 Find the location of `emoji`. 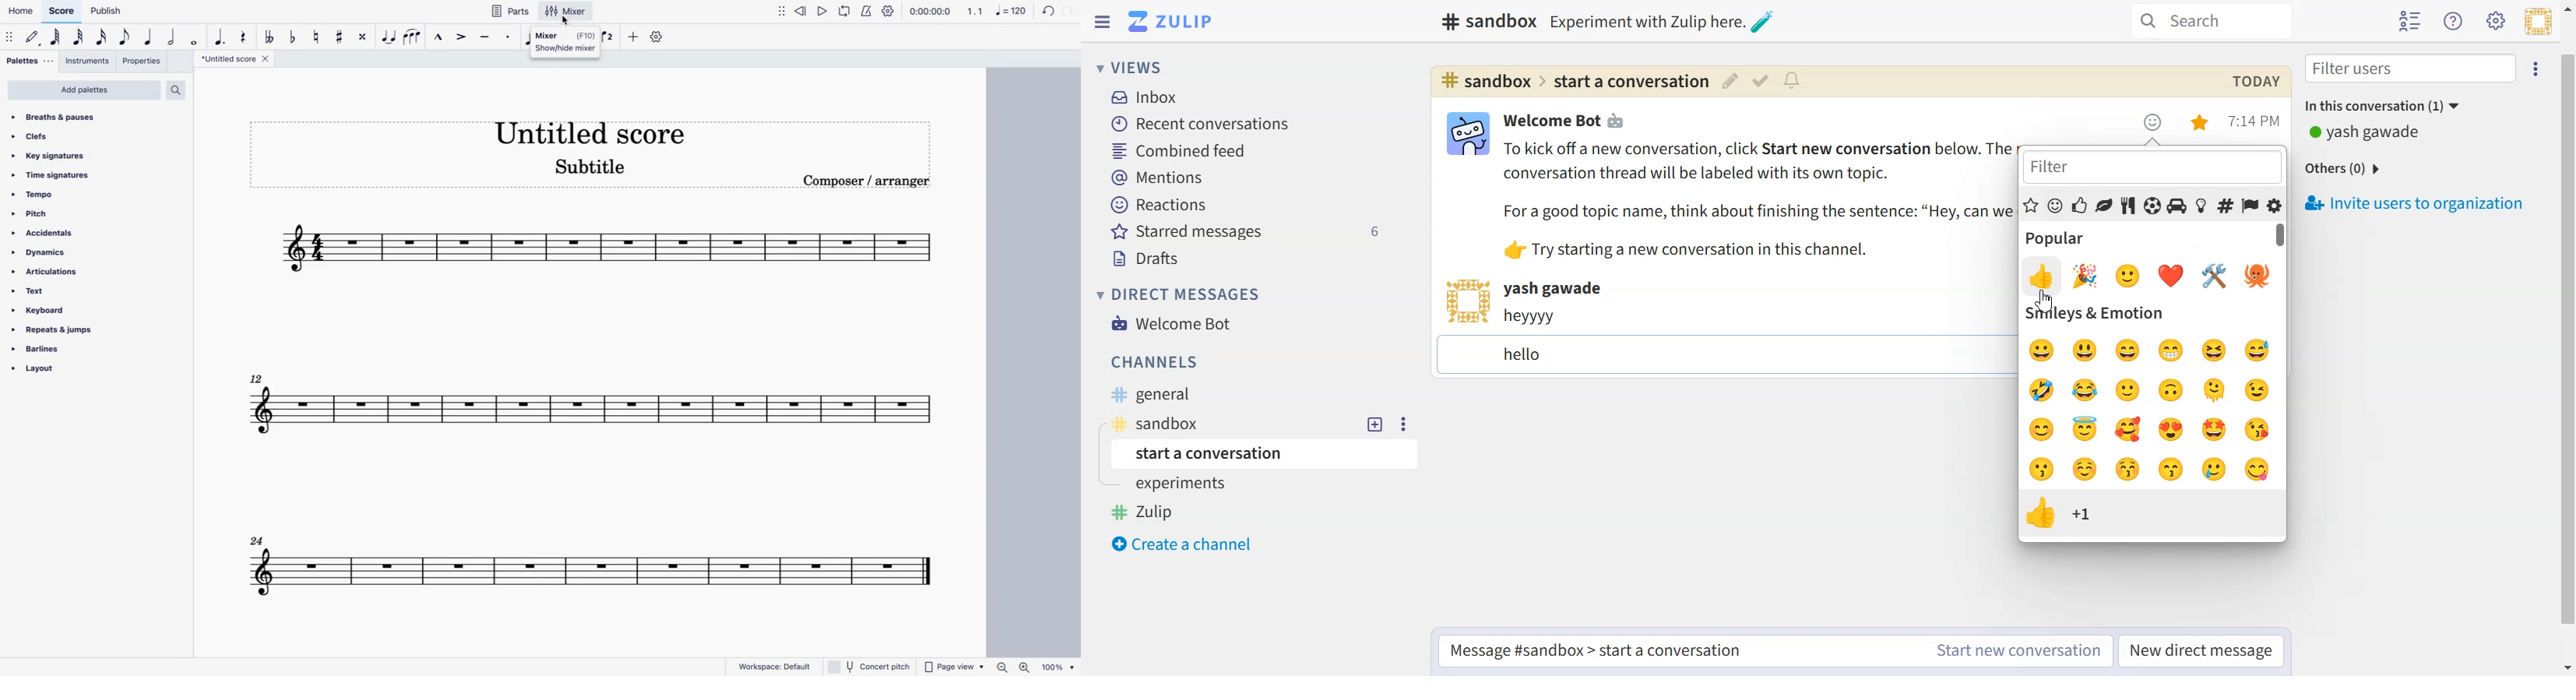

emoji is located at coordinates (2170, 273).